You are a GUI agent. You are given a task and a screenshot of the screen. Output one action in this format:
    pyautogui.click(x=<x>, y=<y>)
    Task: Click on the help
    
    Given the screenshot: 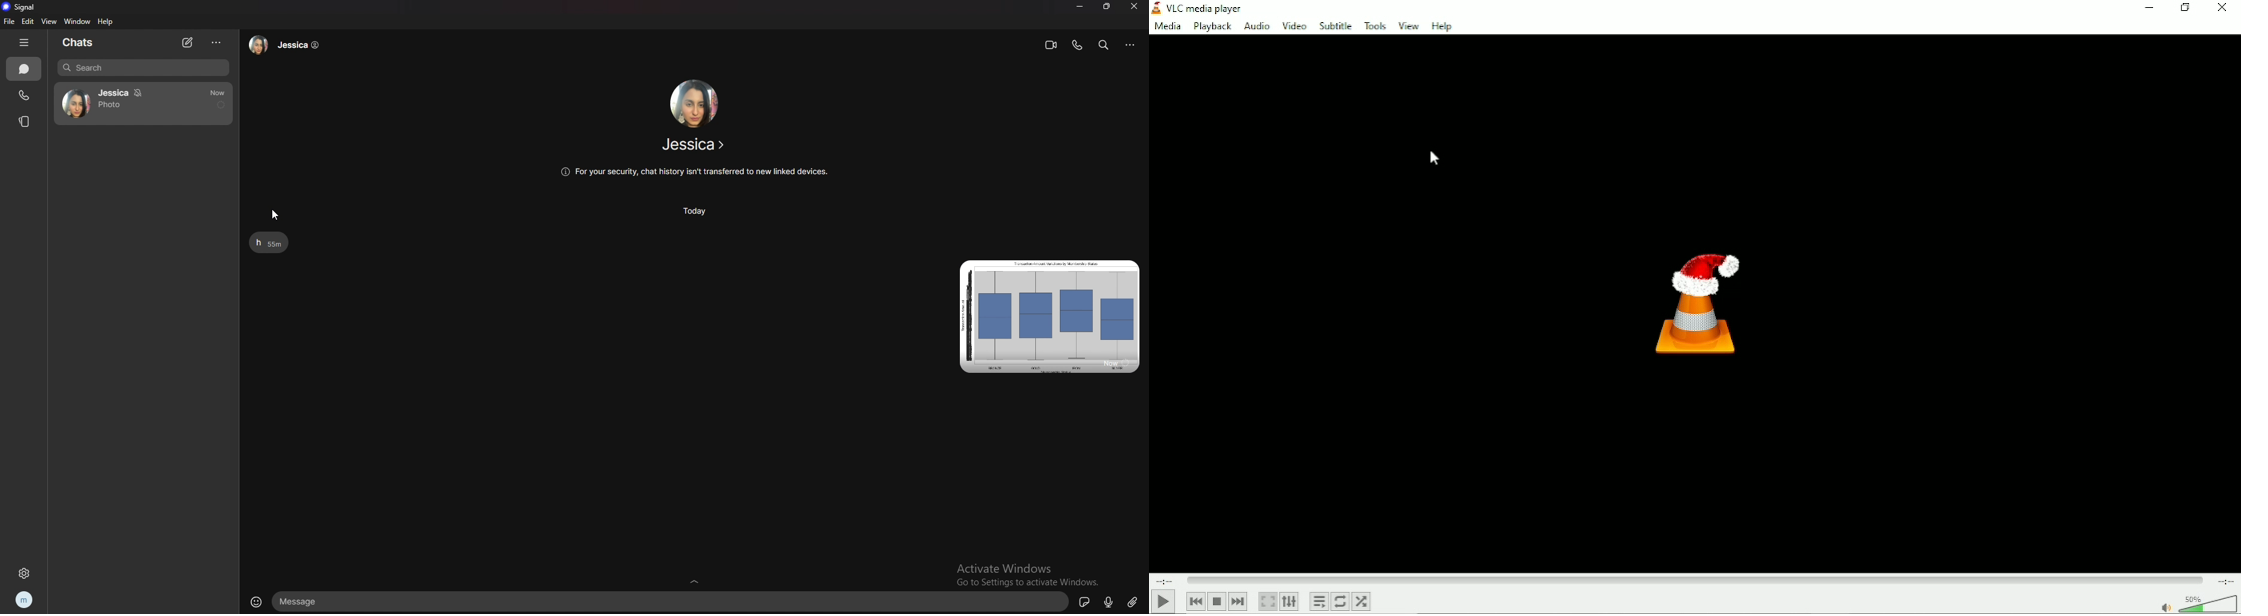 What is the action you would take?
    pyautogui.click(x=105, y=22)
    